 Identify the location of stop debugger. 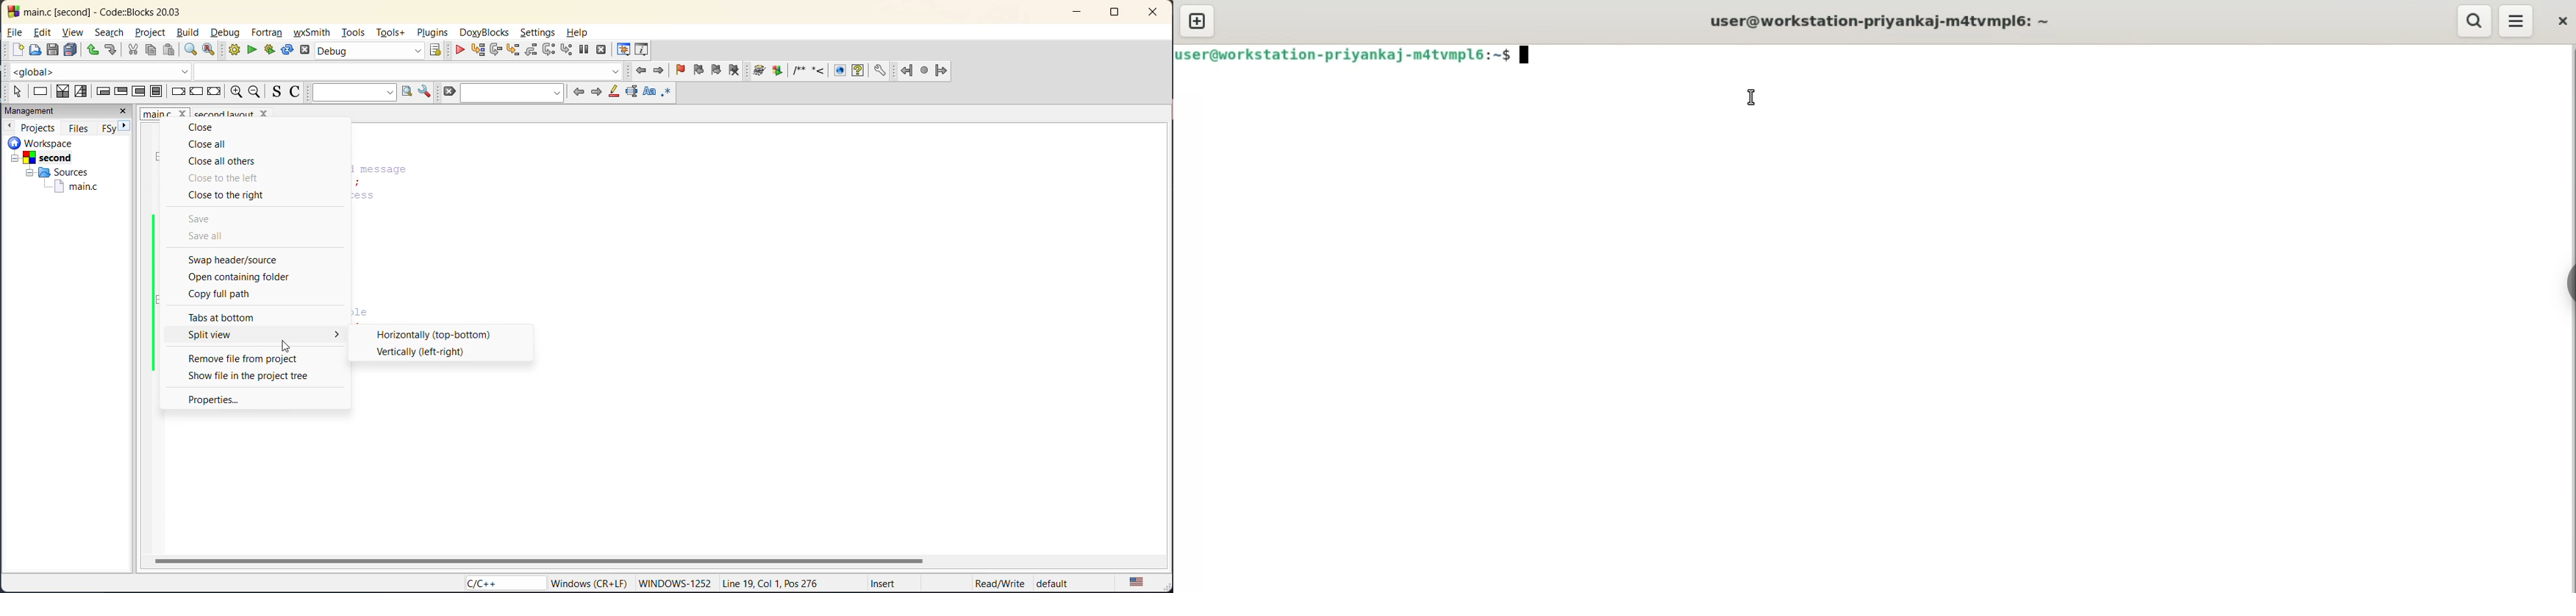
(602, 51).